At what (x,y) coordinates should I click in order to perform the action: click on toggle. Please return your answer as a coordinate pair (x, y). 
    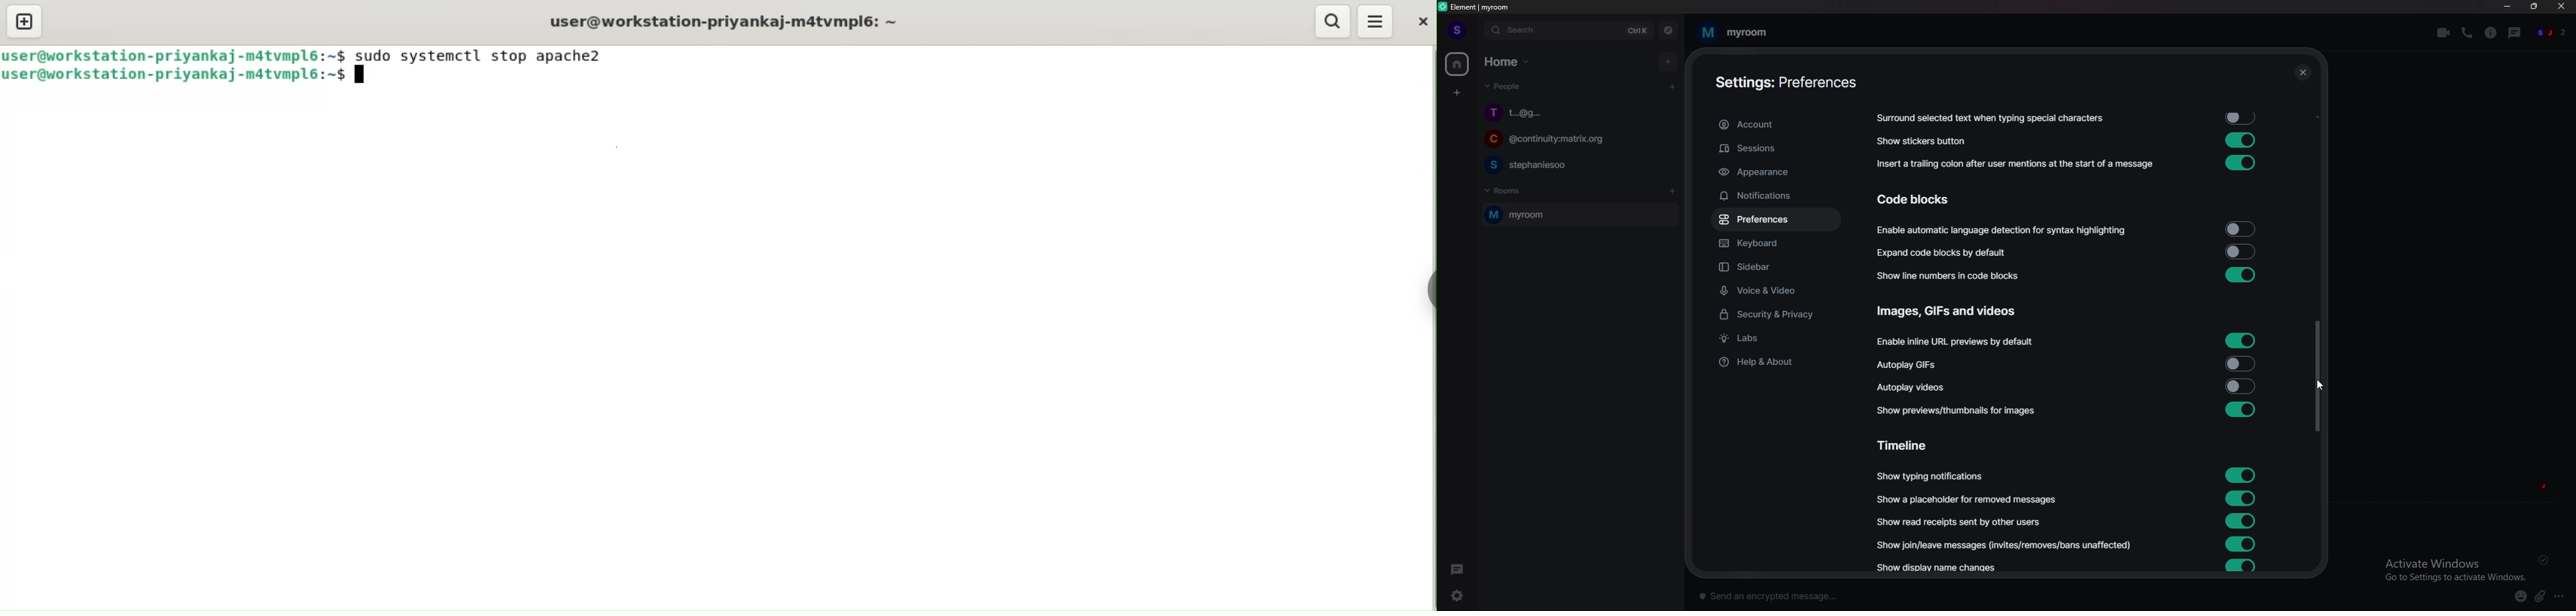
    Looking at the image, I should click on (2239, 252).